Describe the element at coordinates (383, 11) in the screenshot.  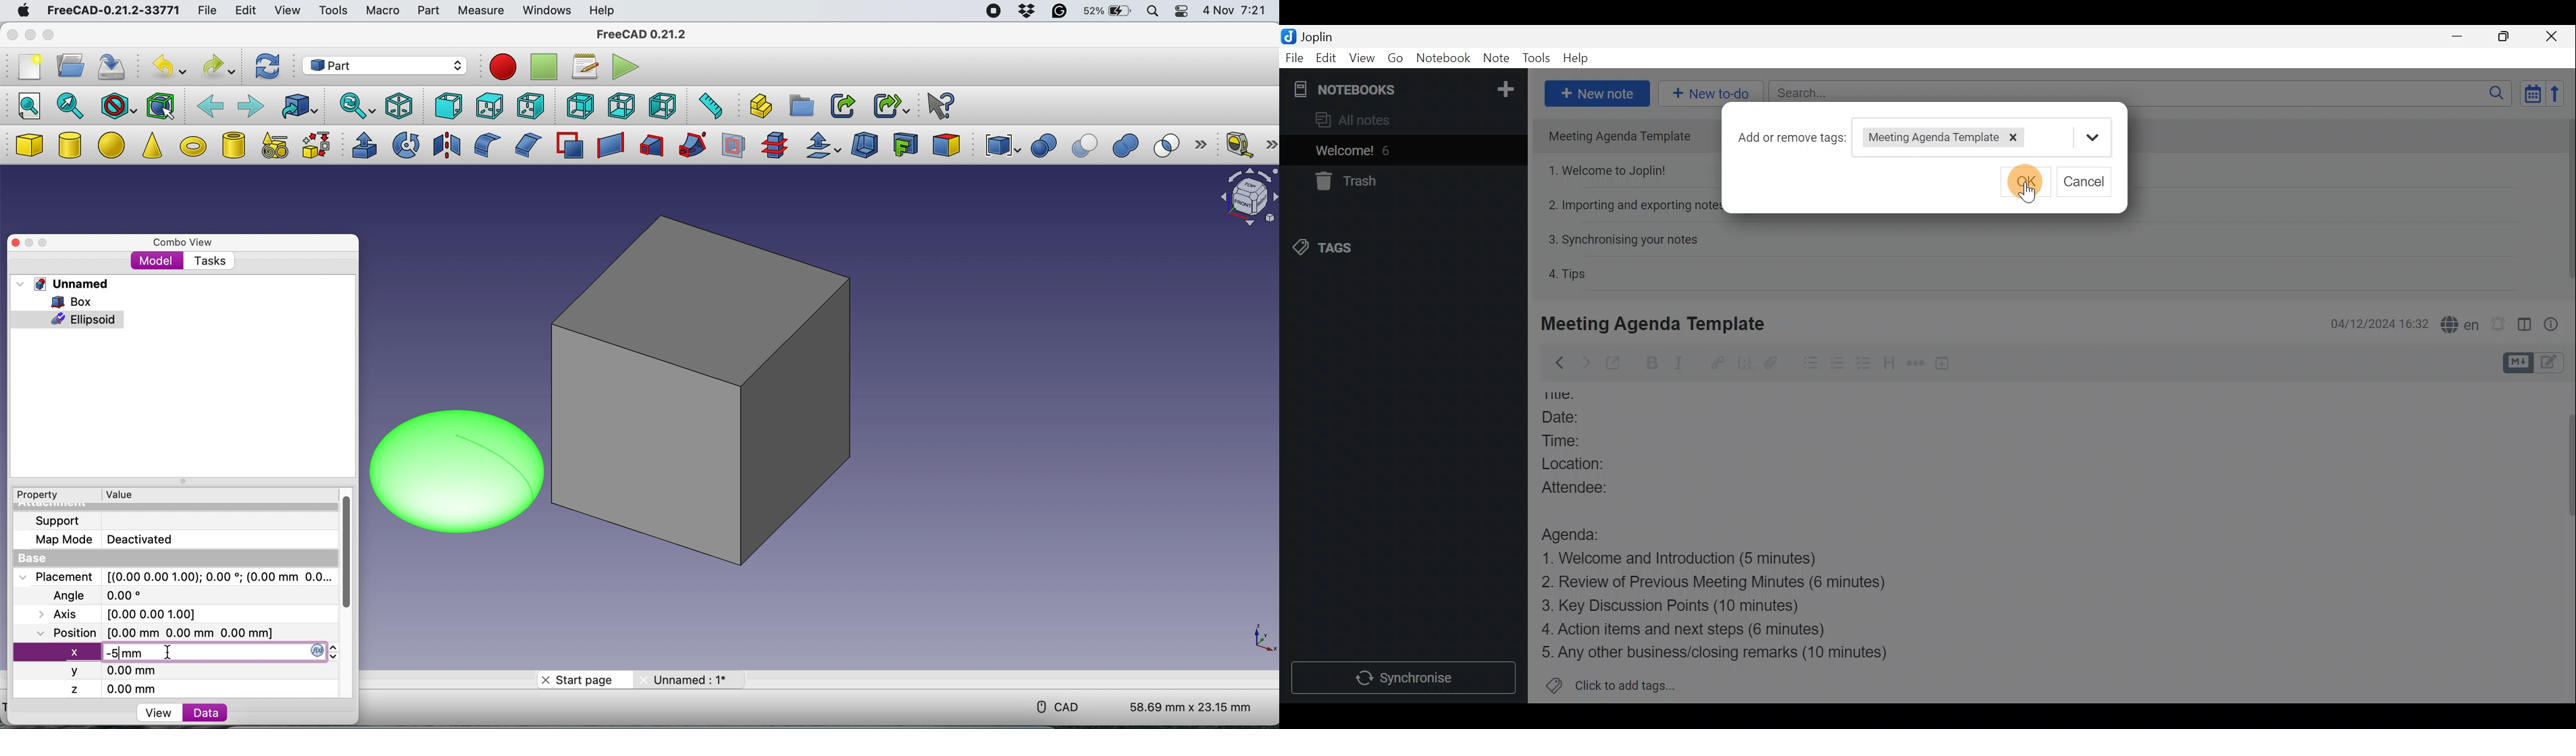
I see `macro` at that location.